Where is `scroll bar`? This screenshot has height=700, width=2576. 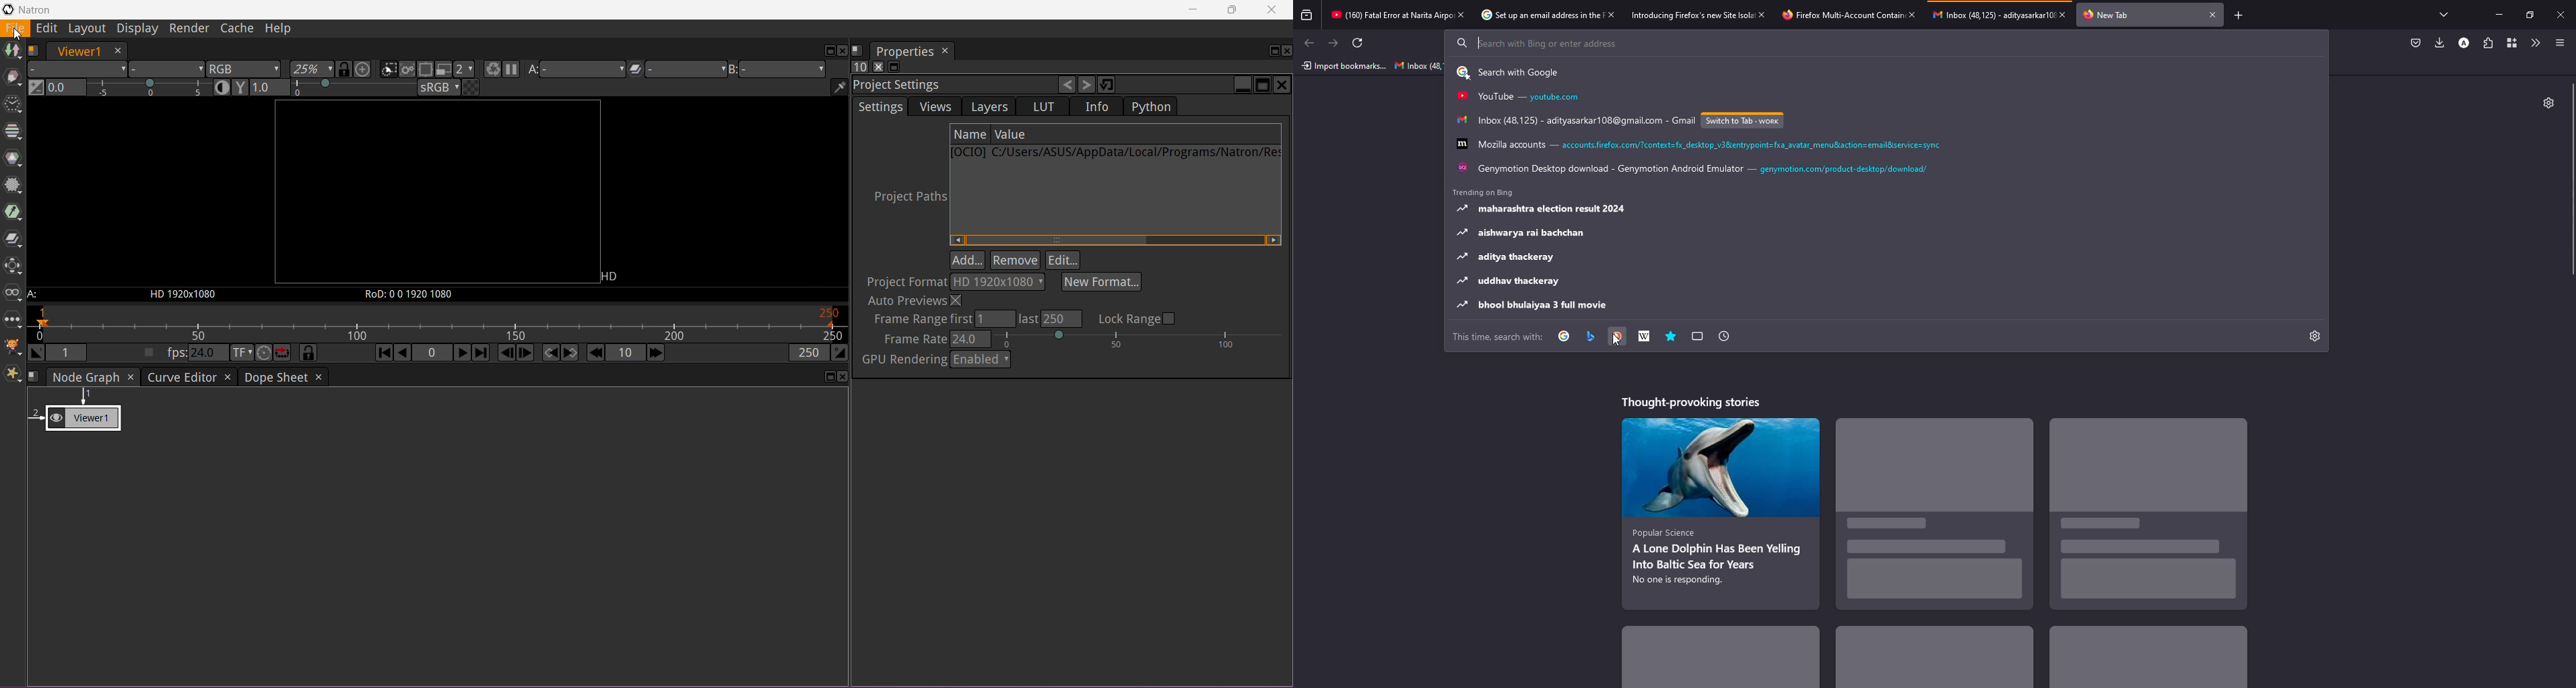 scroll bar is located at coordinates (2573, 180).